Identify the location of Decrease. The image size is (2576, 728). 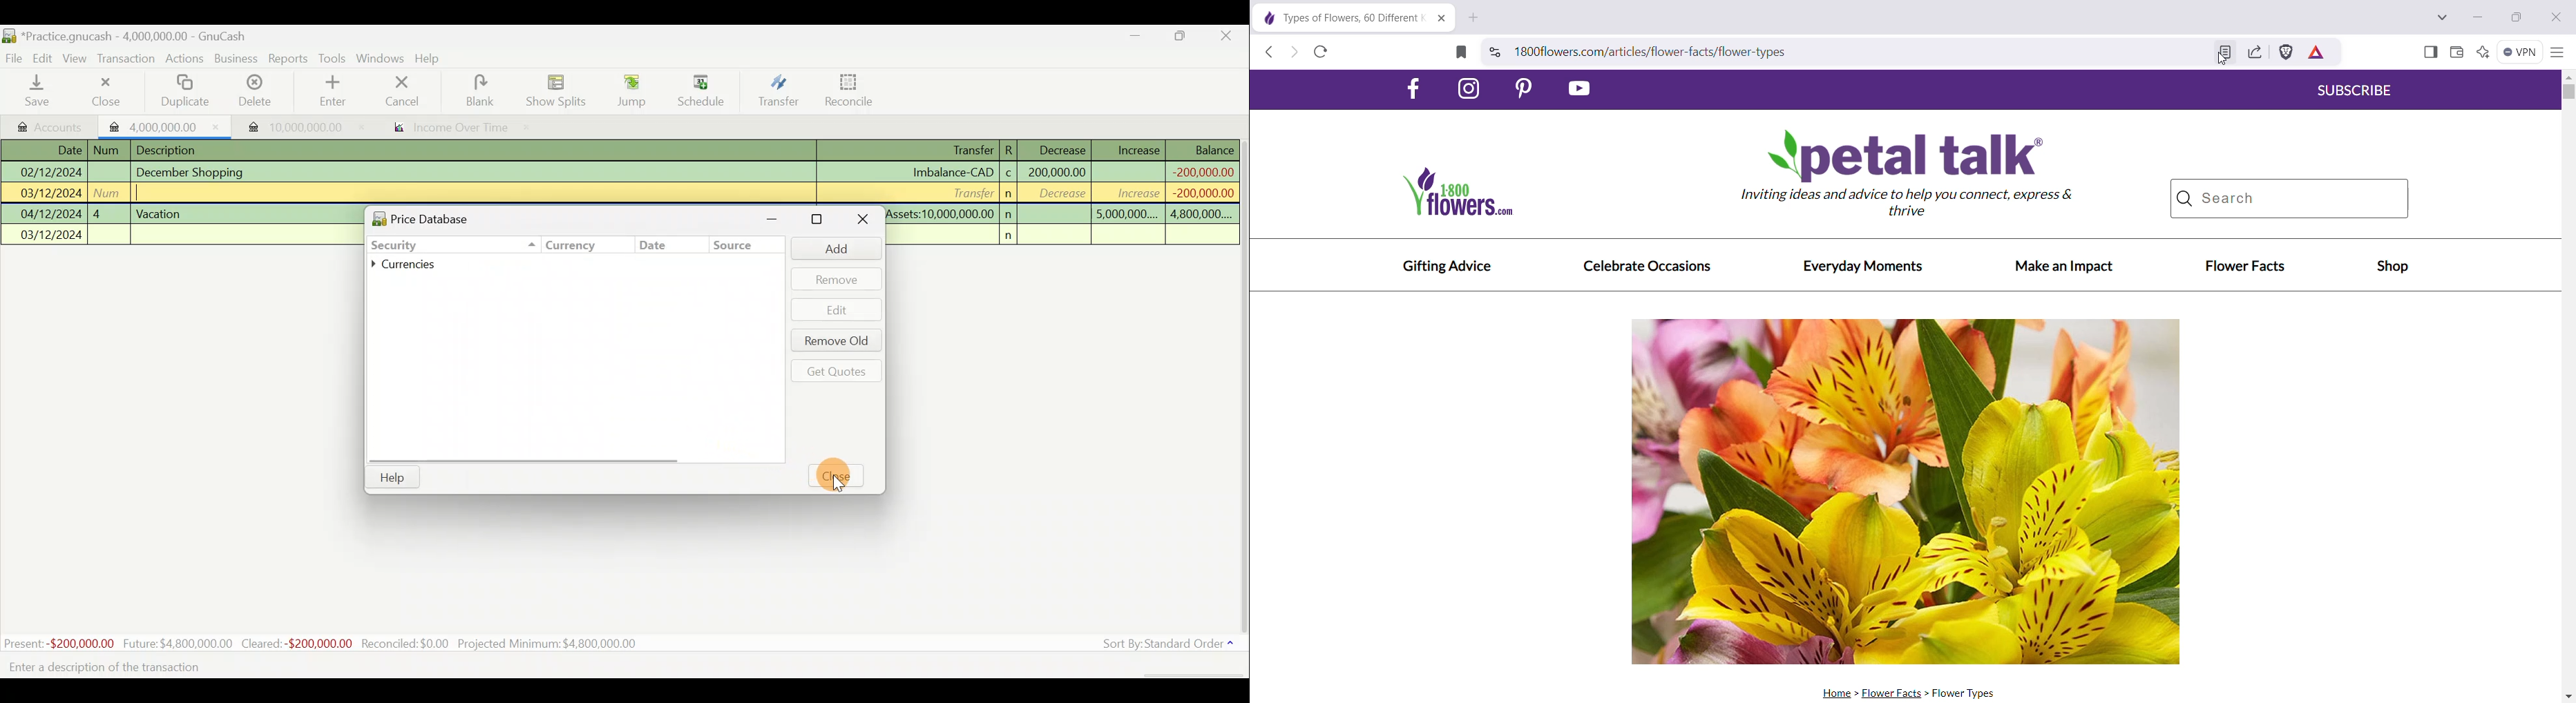
(1062, 149).